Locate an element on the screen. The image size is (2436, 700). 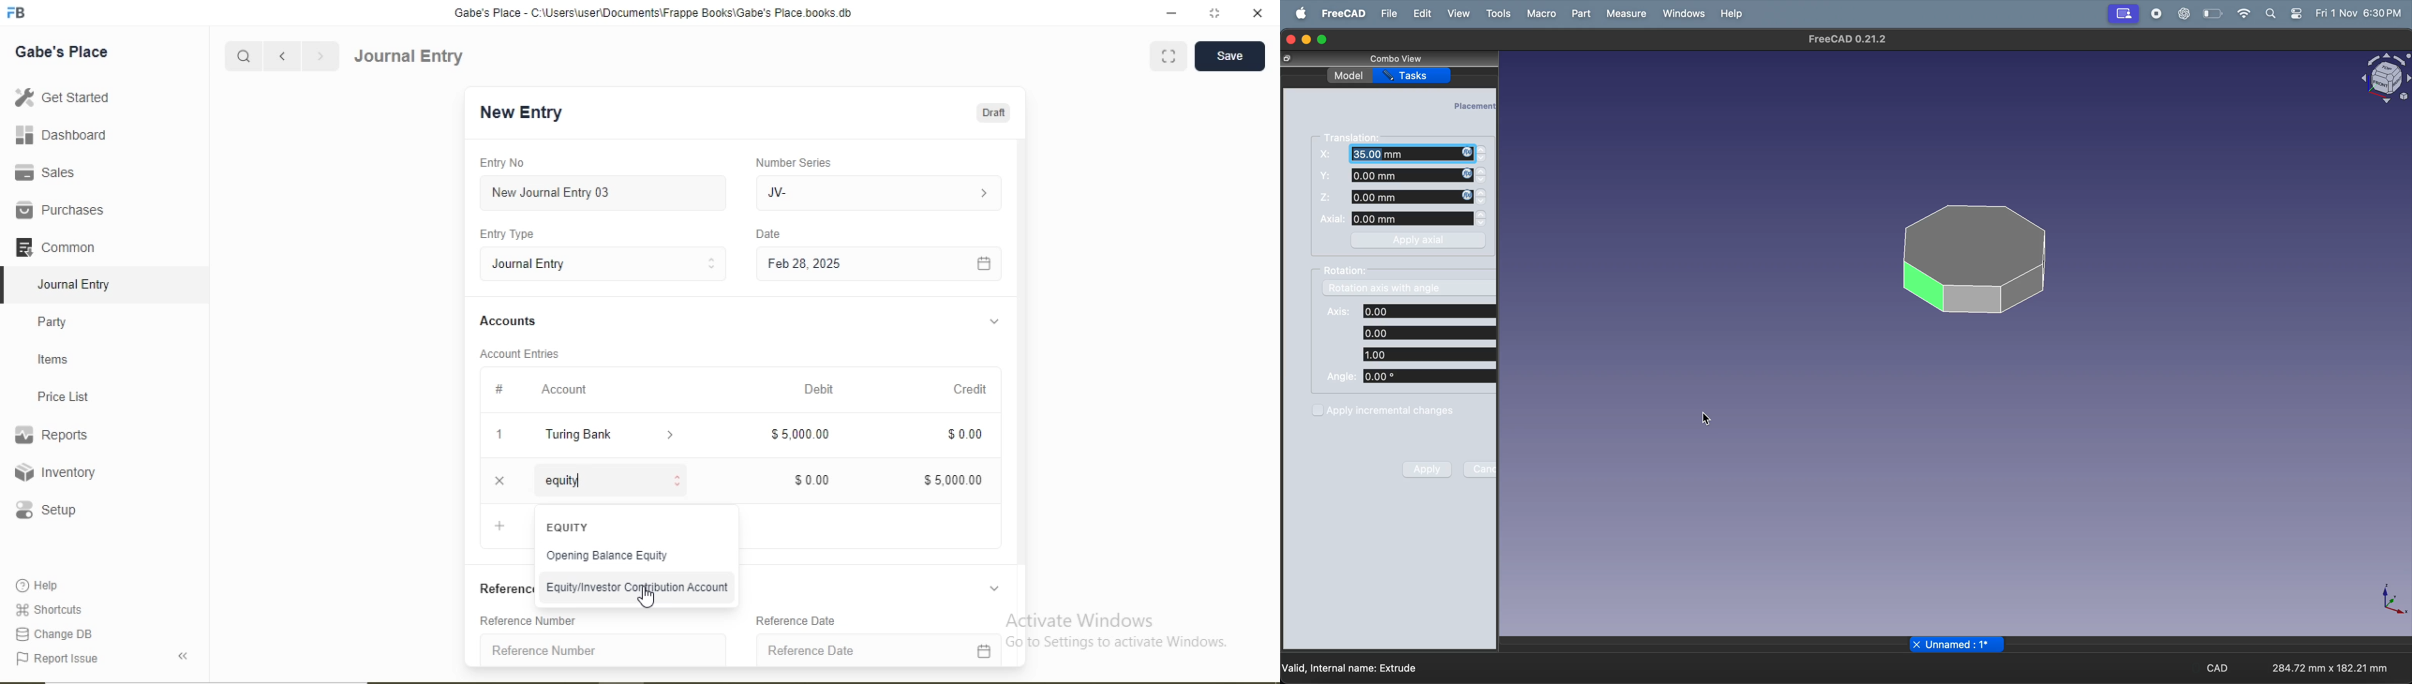
$5,000.00 is located at coordinates (954, 481).